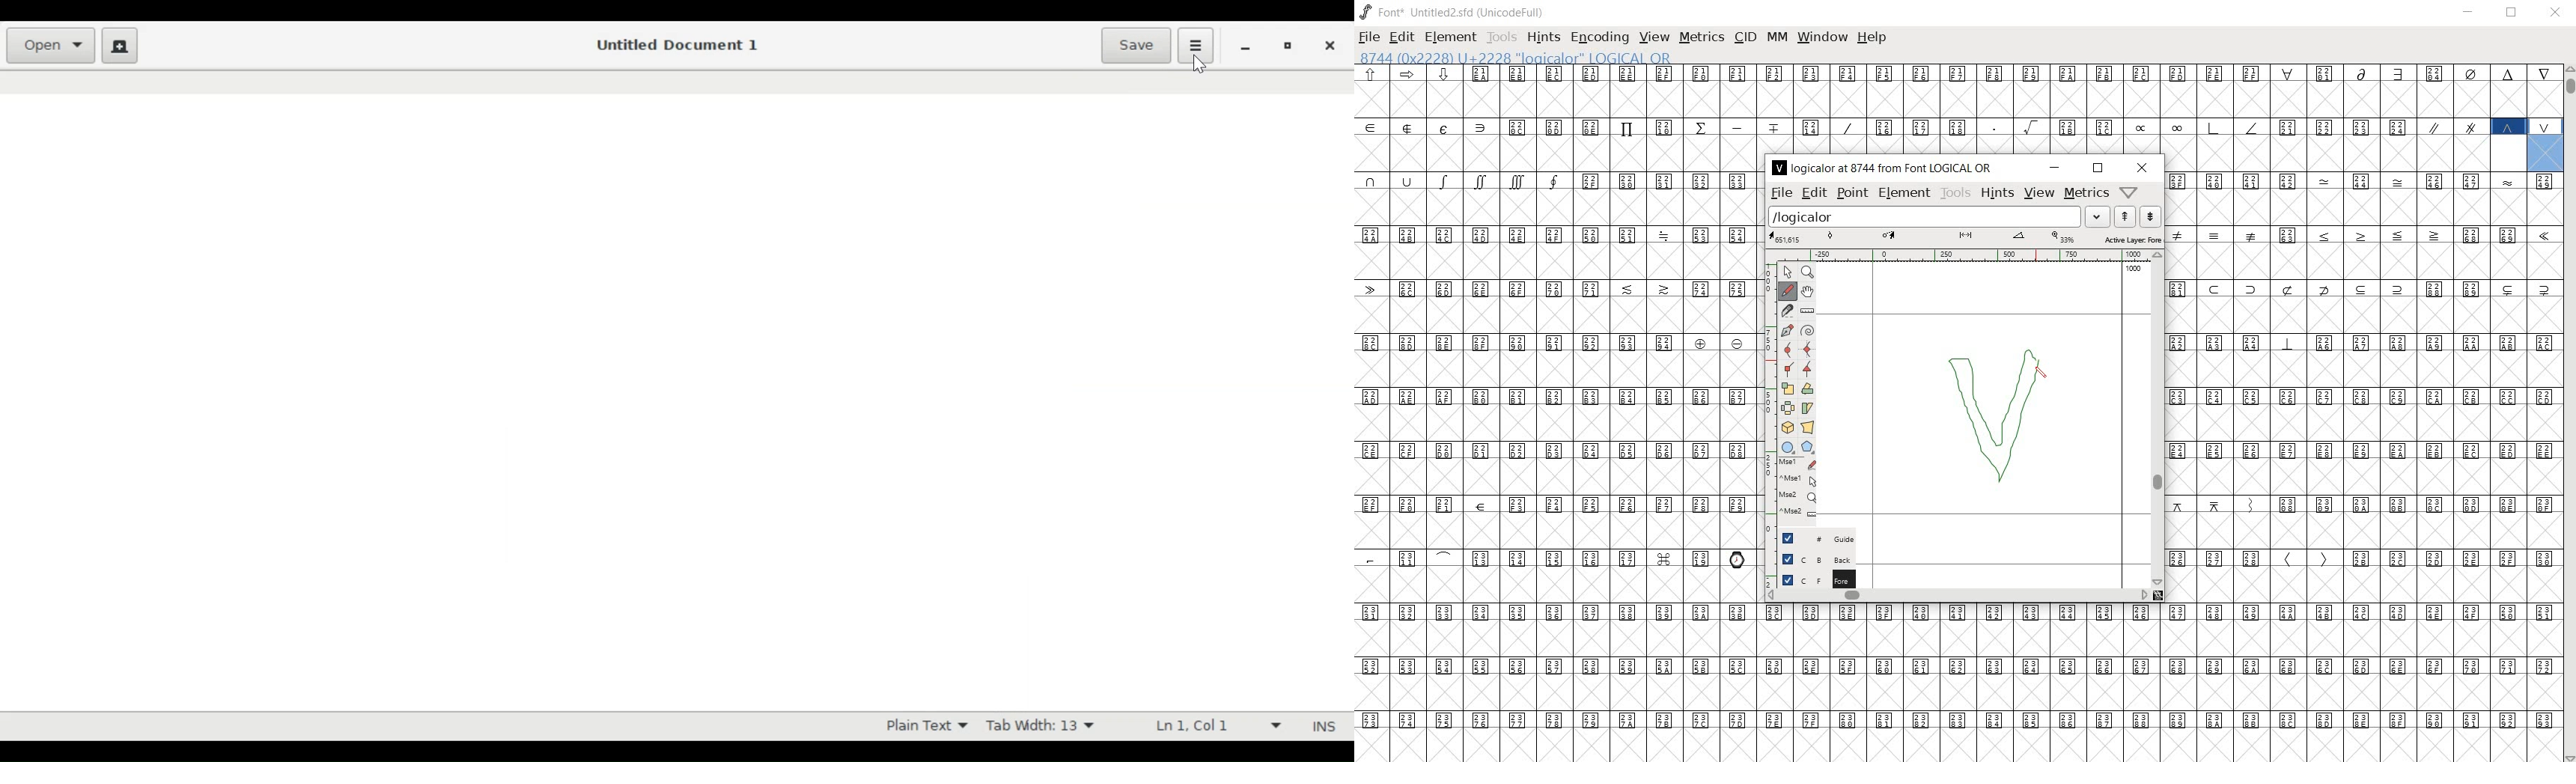 This screenshot has height=784, width=2576. I want to click on view, so click(1654, 37).